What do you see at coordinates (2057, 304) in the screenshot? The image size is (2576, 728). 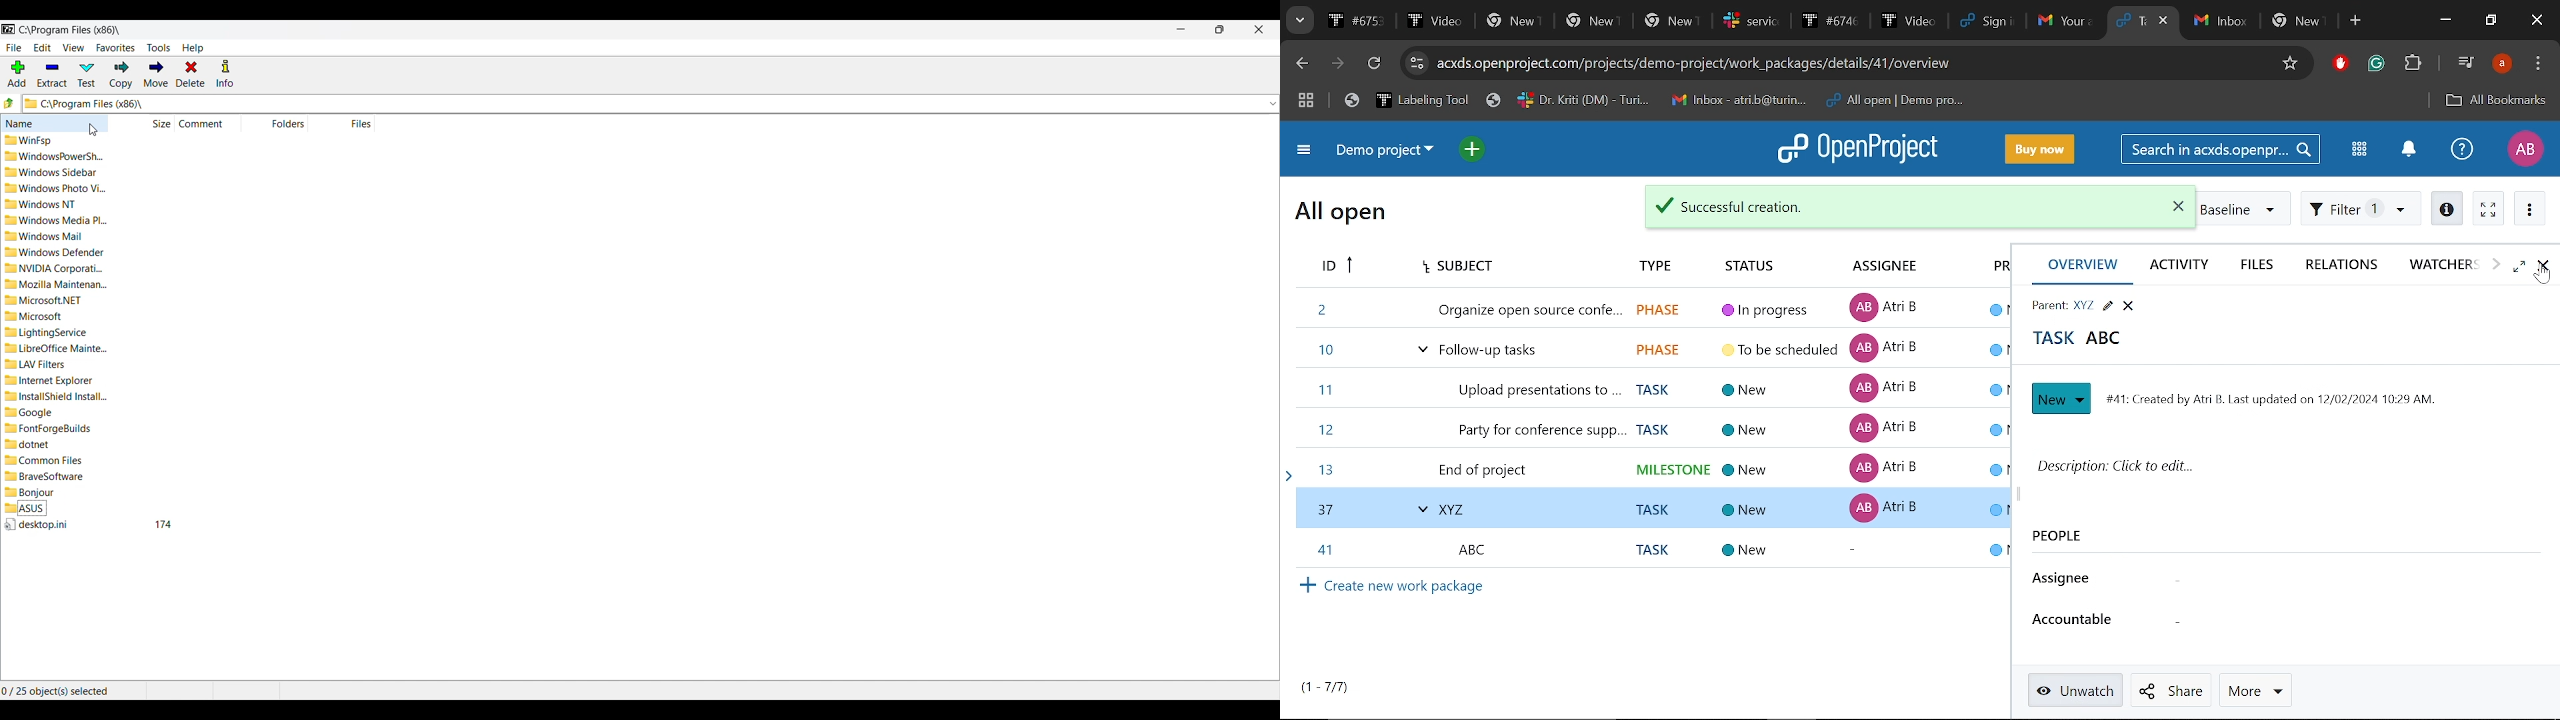 I see `Parent` at bounding box center [2057, 304].